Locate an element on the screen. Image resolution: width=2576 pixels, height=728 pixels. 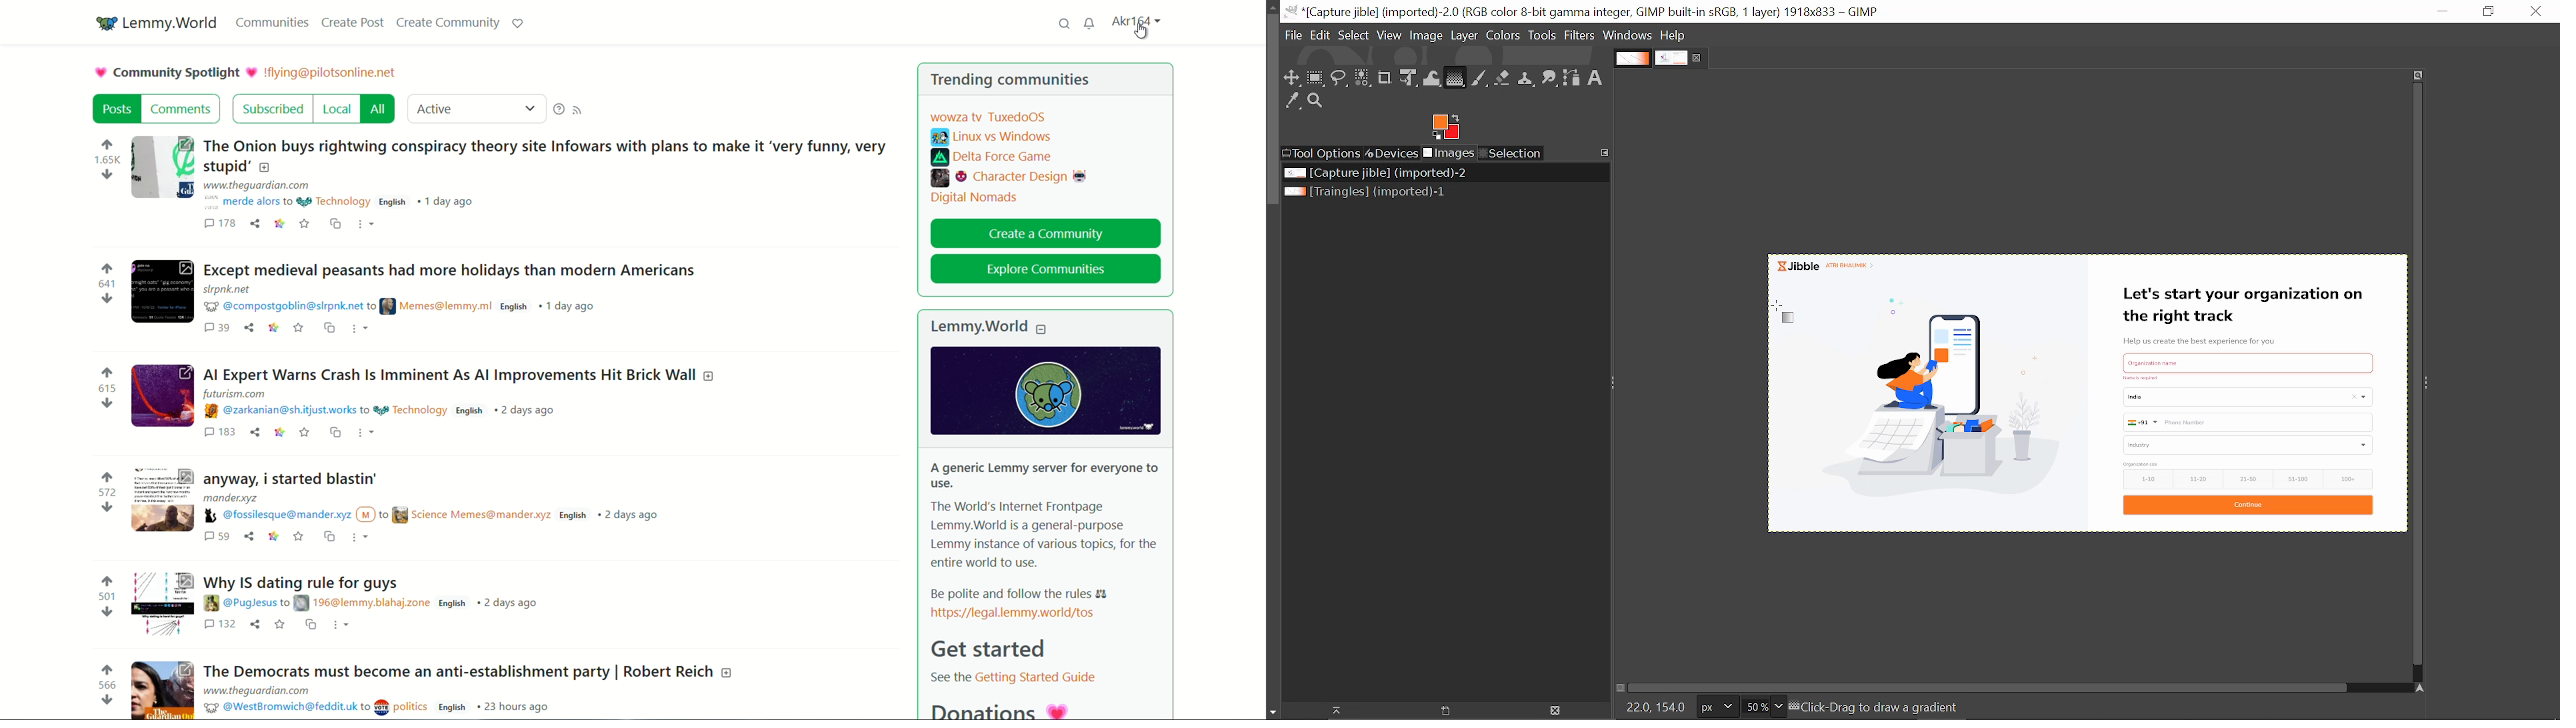
Zoom tool is located at coordinates (1315, 100).